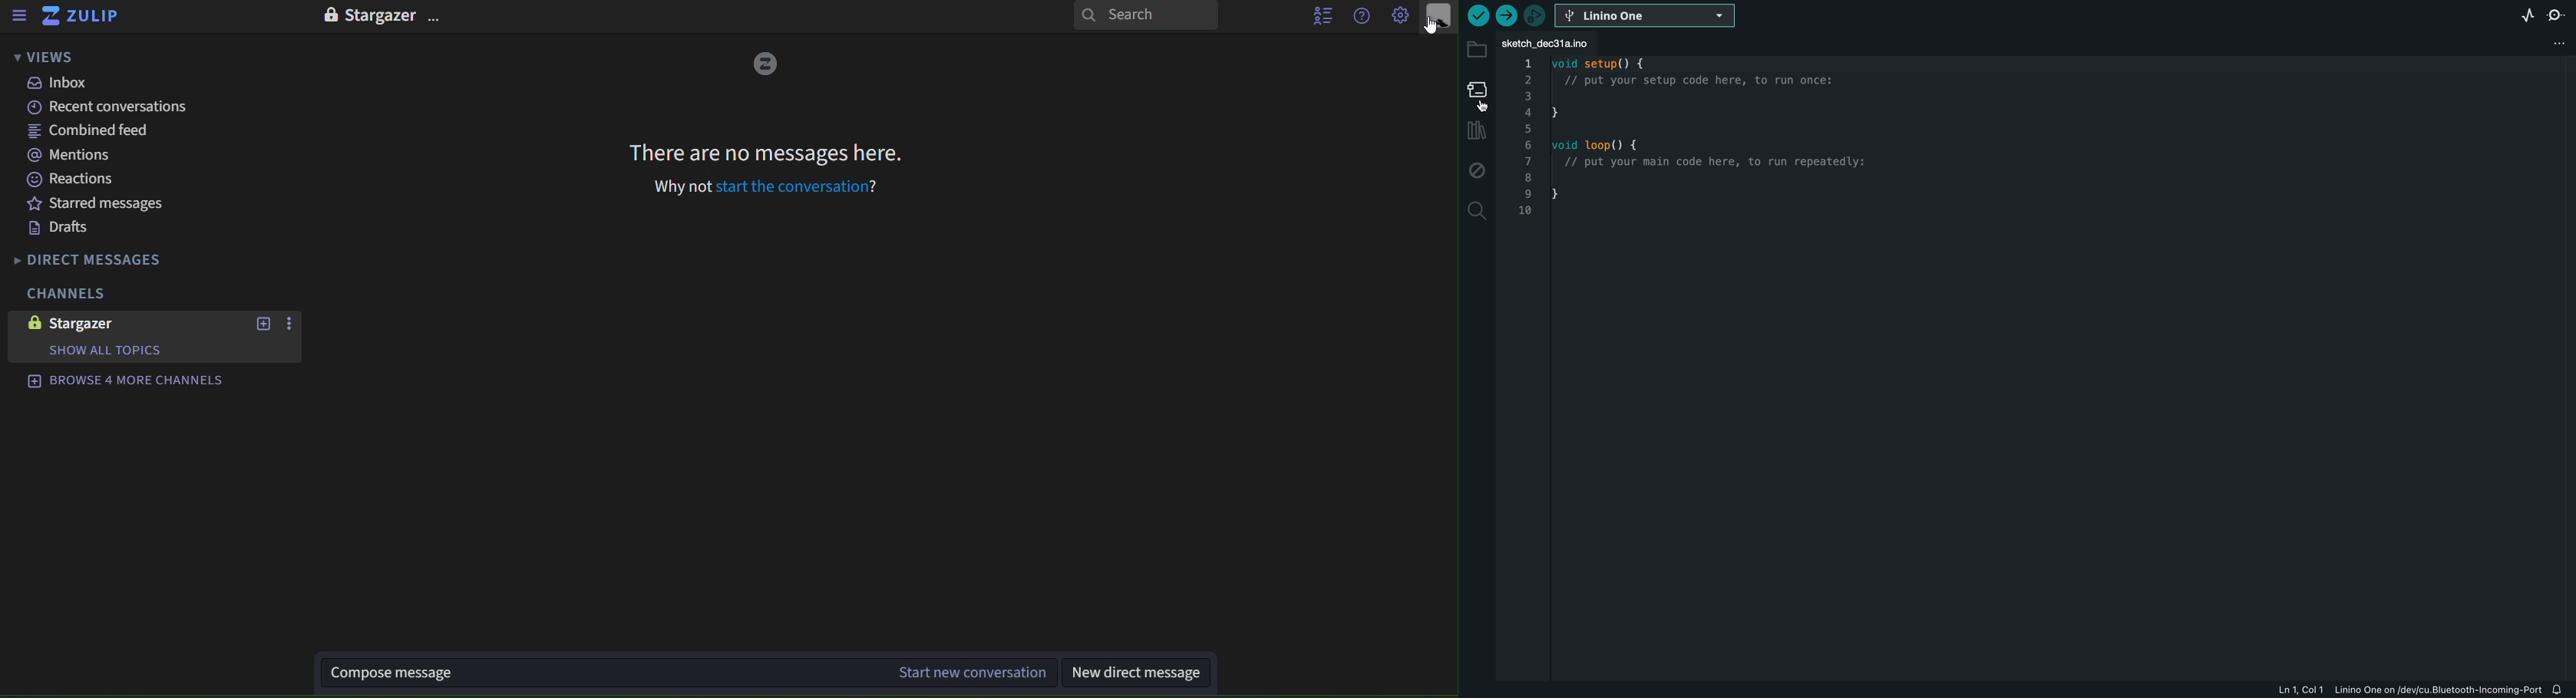 This screenshot has width=2576, height=700. Describe the element at coordinates (77, 291) in the screenshot. I see `channels` at that location.